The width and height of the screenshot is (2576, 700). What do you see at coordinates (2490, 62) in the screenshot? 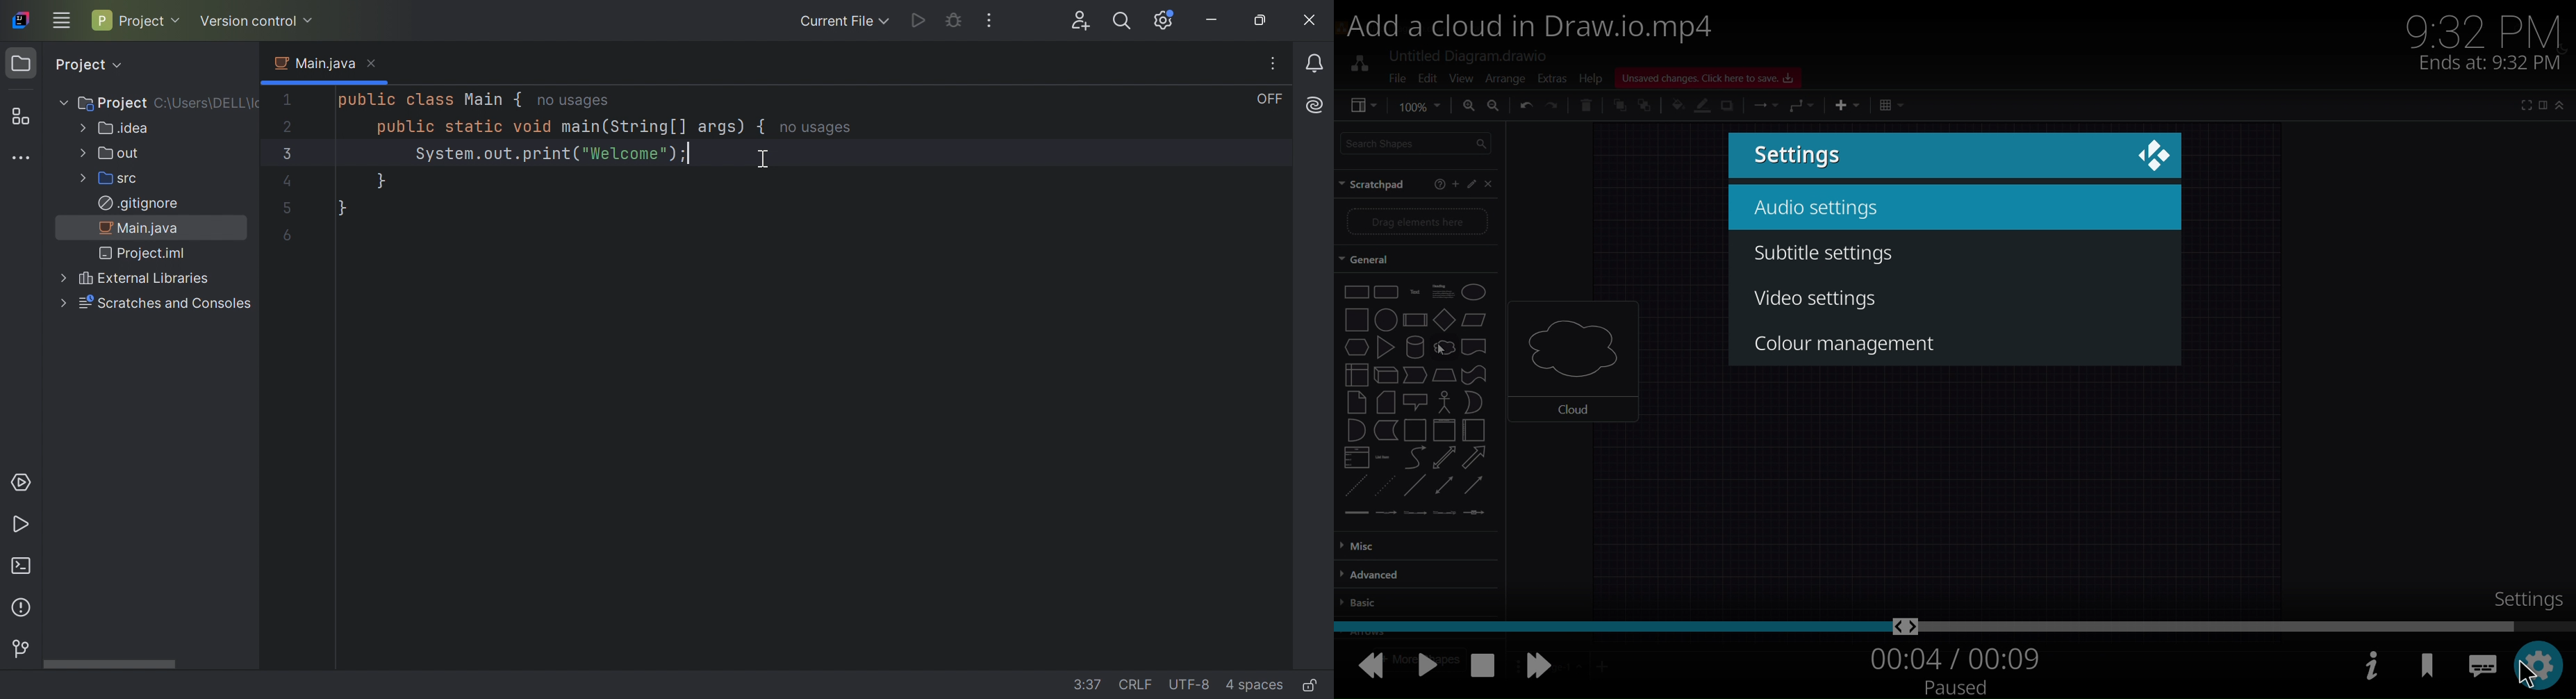
I see `Ends at: 9:32 PM` at bounding box center [2490, 62].